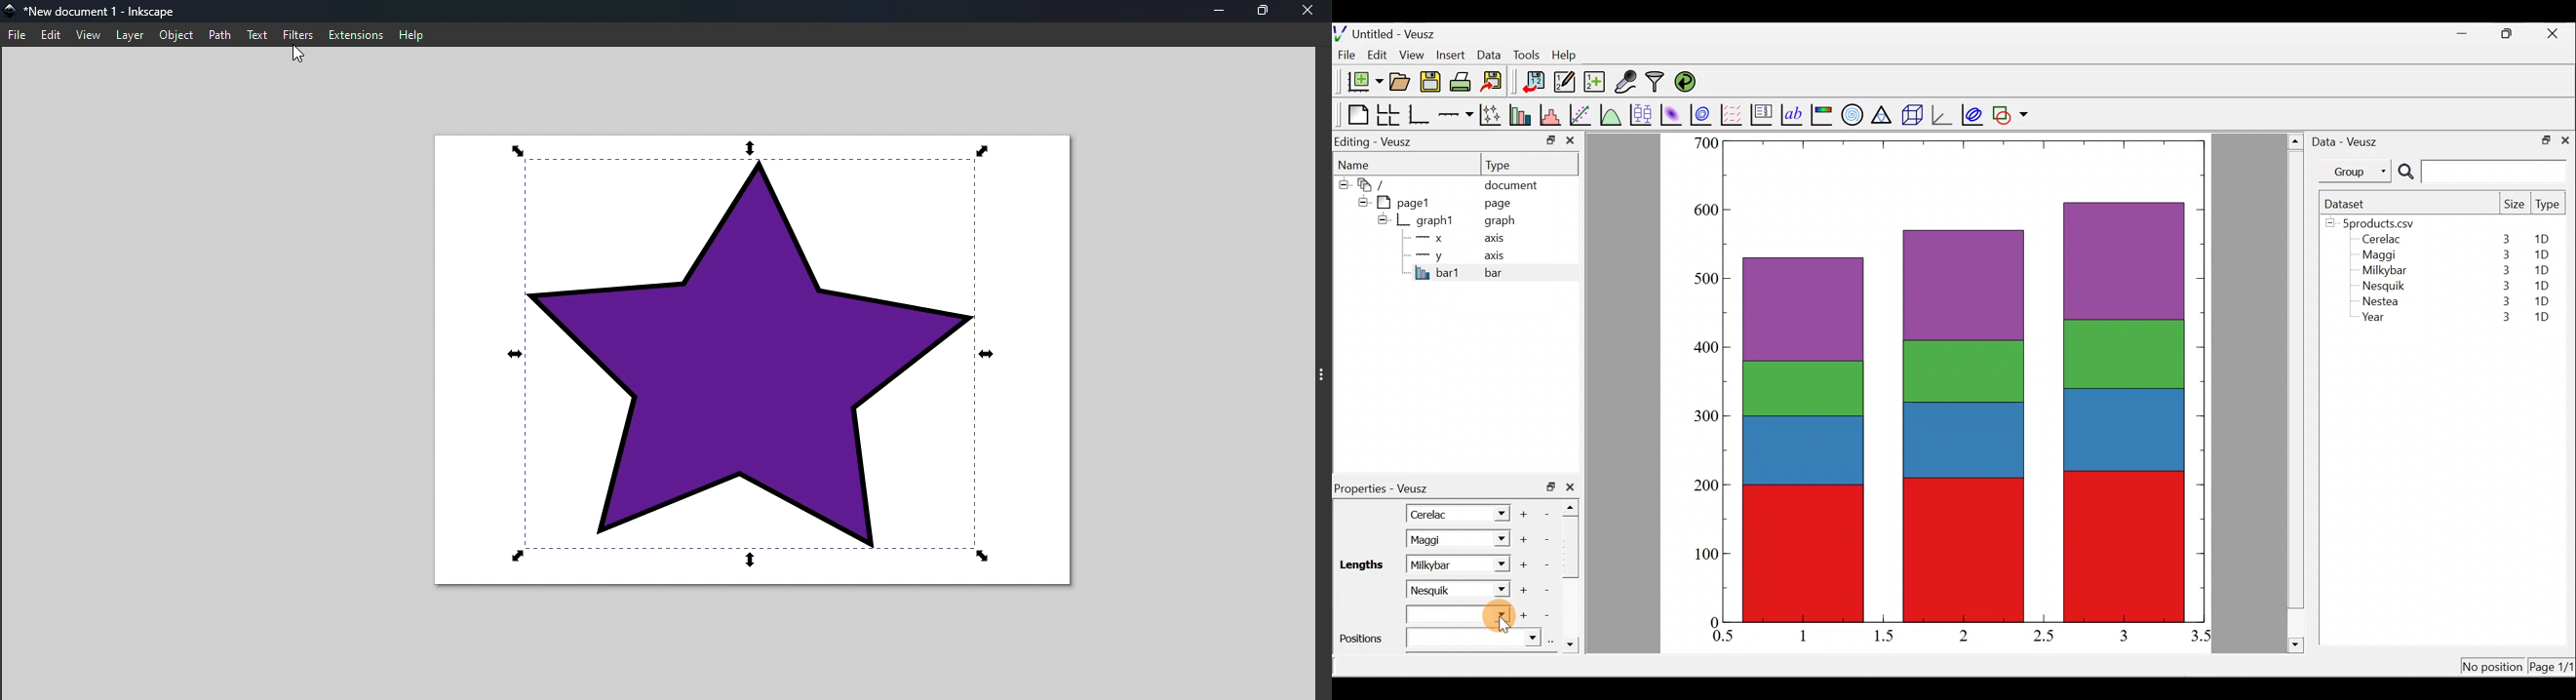  I want to click on Name, so click(1362, 163).